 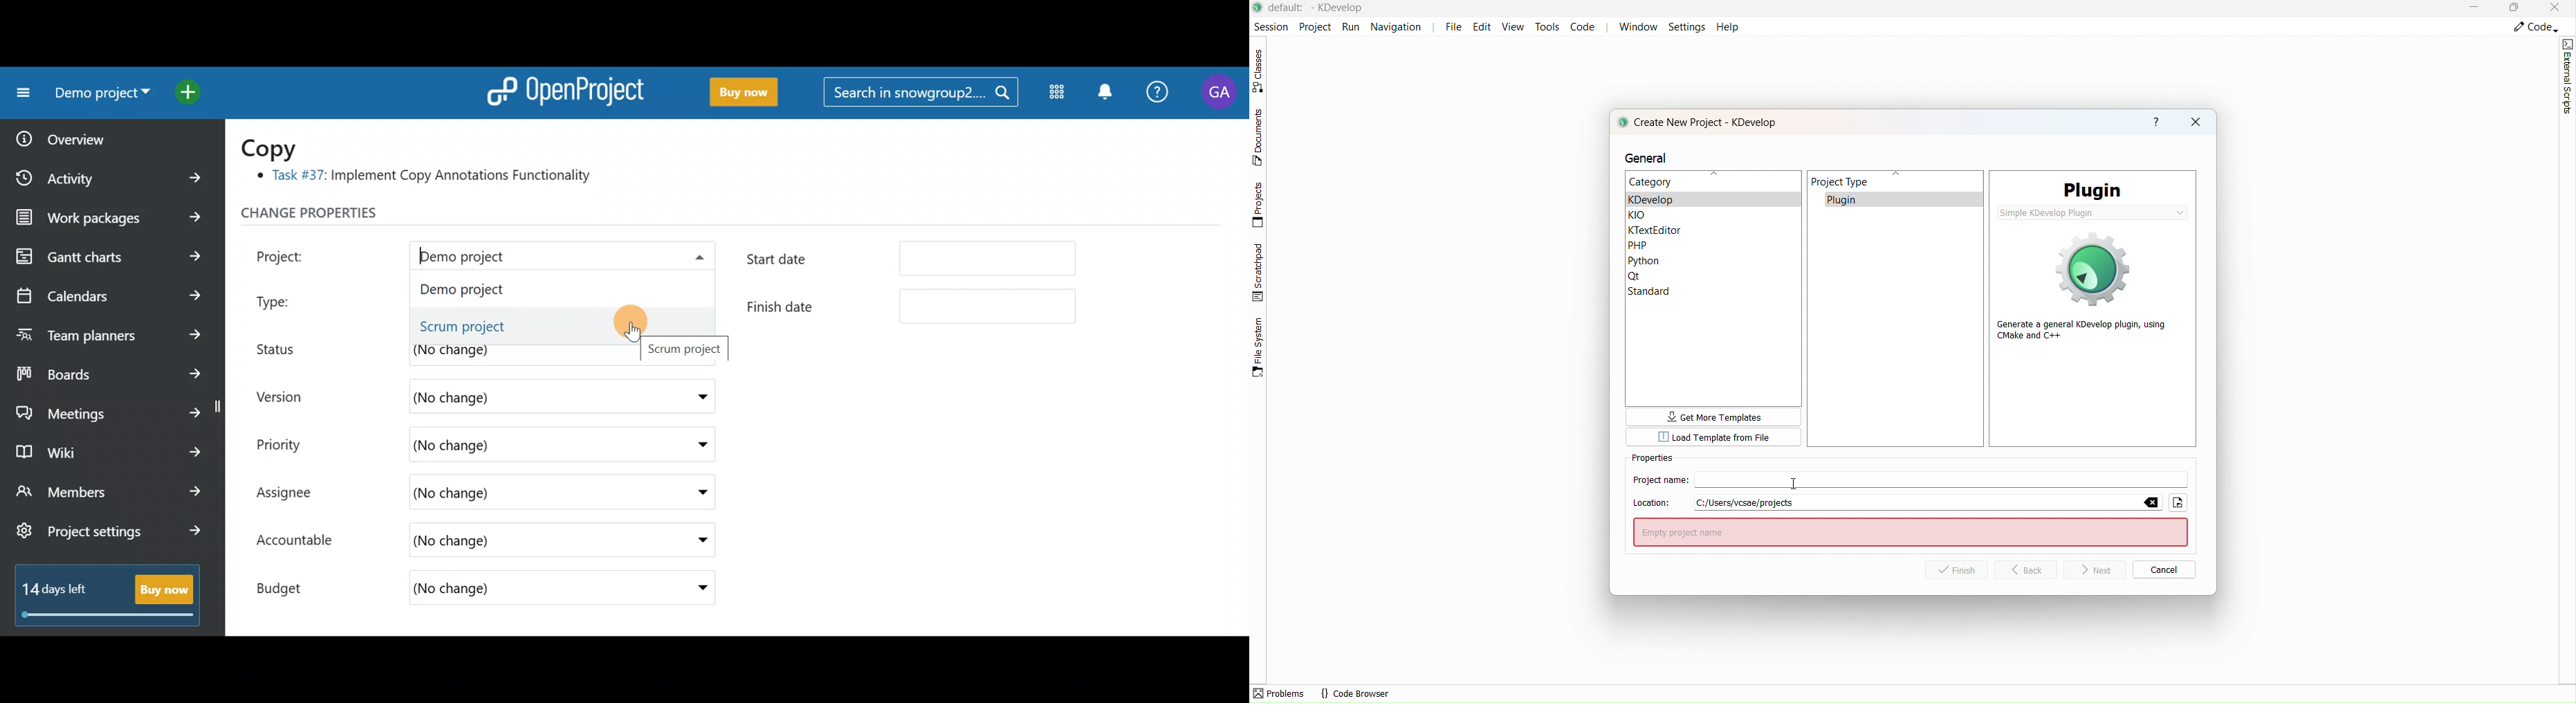 I want to click on Activity, so click(x=113, y=174).